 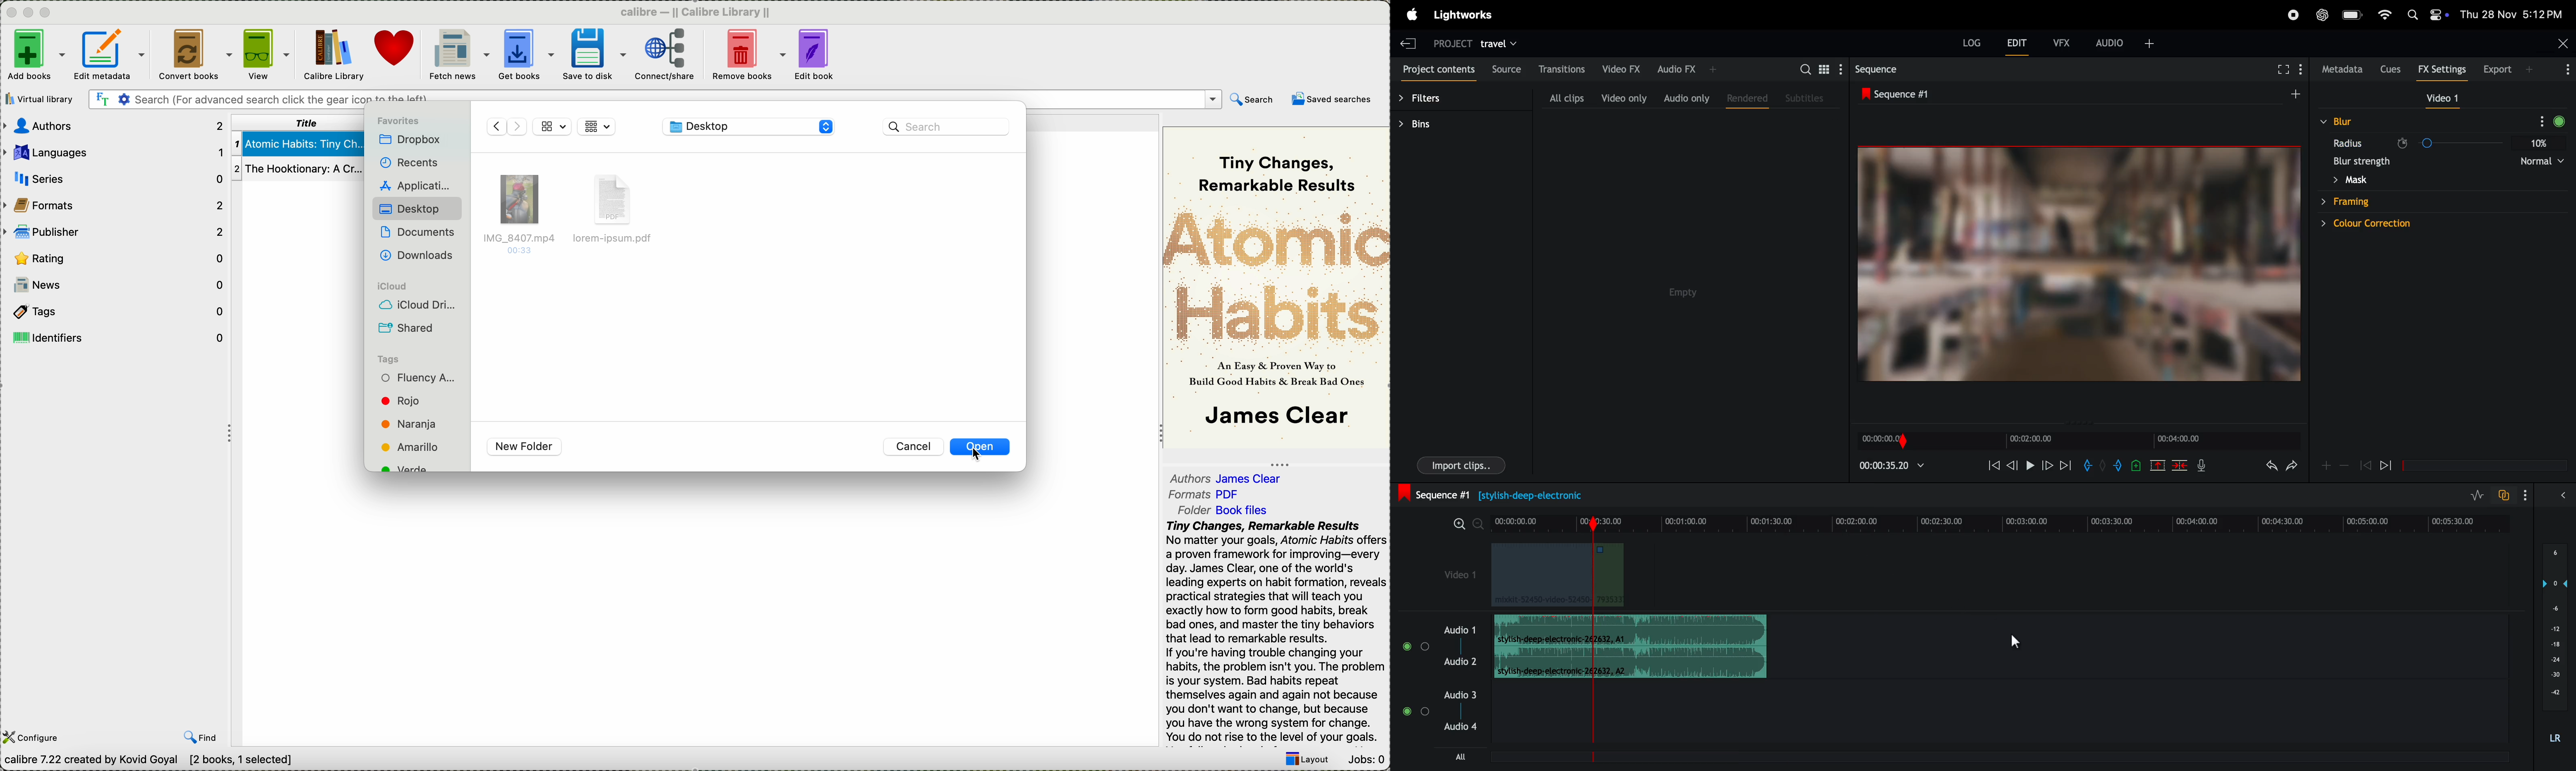 What do you see at coordinates (617, 211) in the screenshot?
I see `file` at bounding box center [617, 211].